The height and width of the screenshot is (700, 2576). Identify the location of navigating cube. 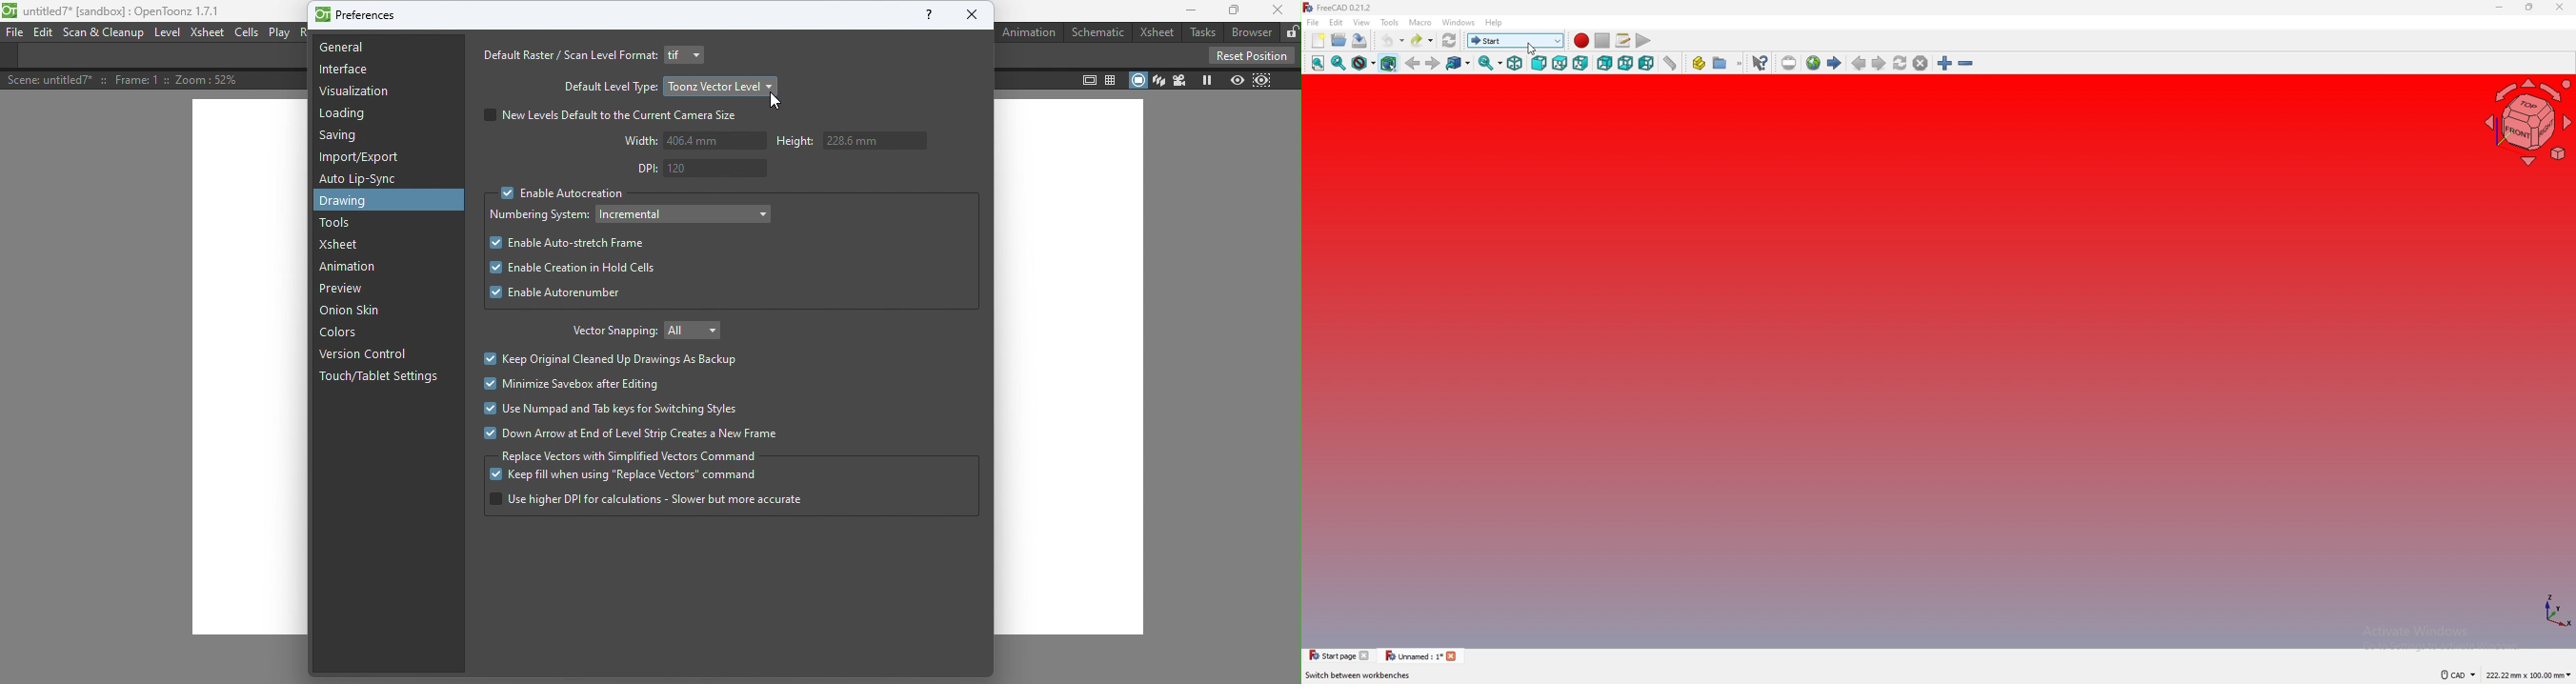
(2531, 122).